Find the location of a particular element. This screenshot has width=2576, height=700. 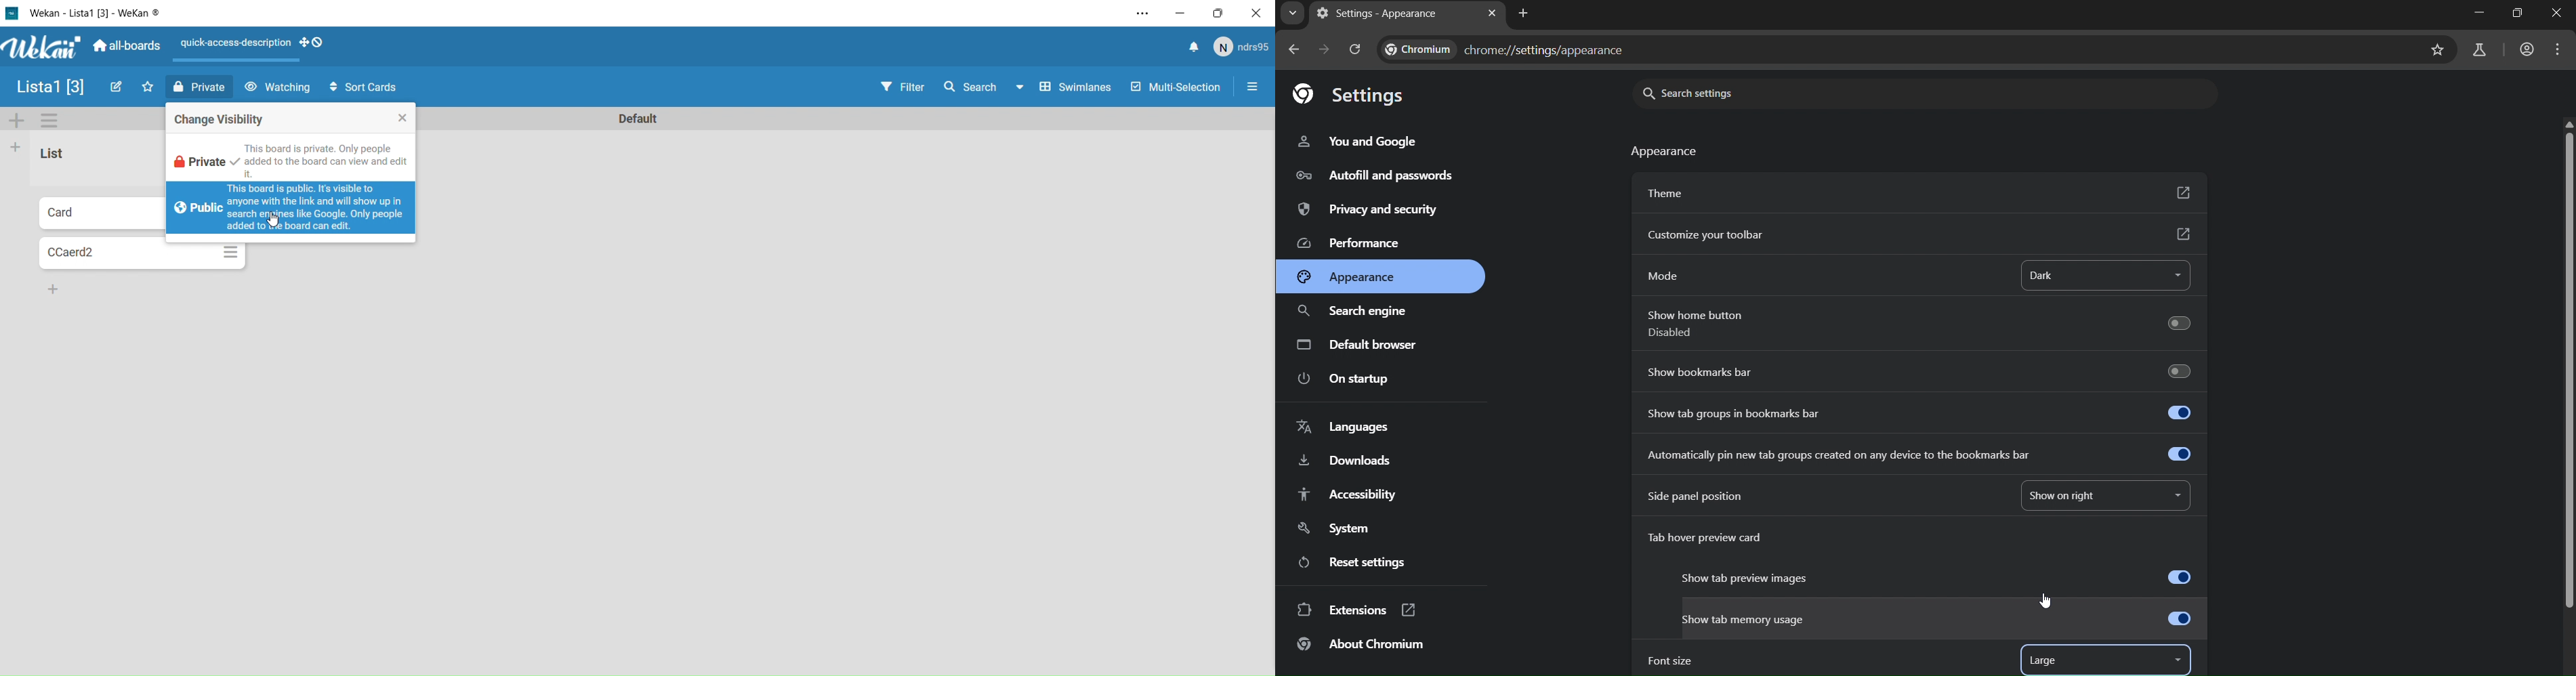

text is located at coordinates (1506, 48).